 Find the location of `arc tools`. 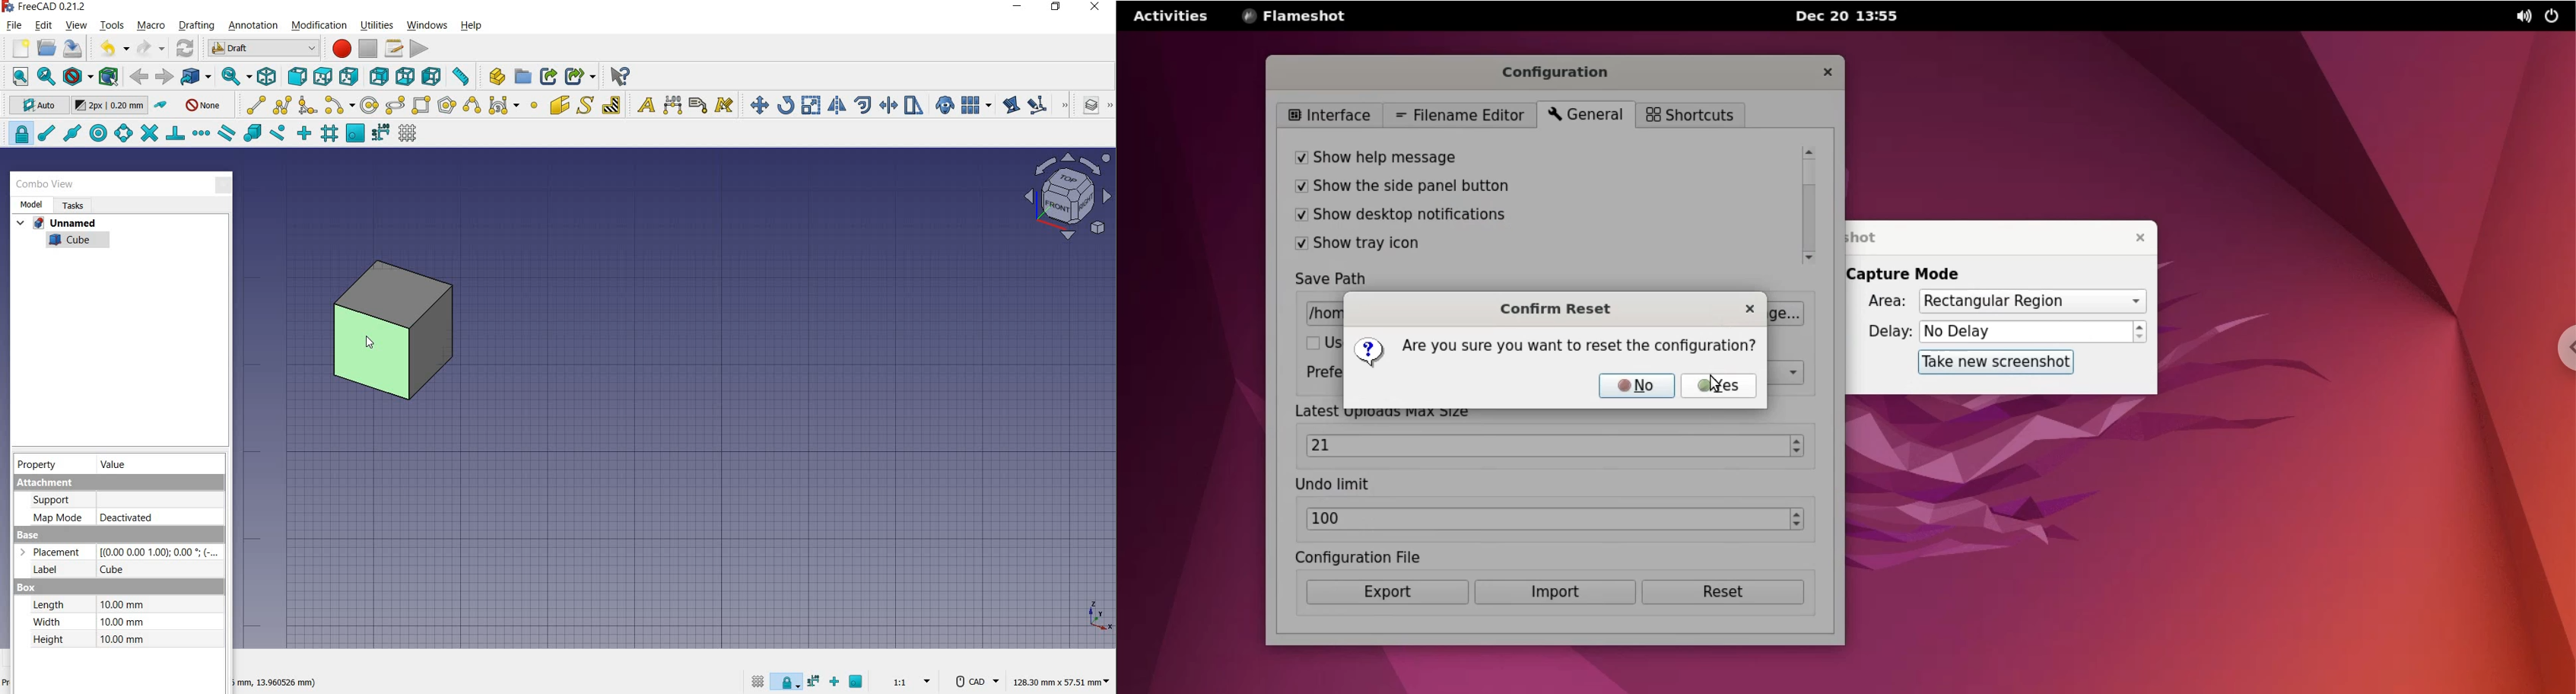

arc tools is located at coordinates (340, 105).